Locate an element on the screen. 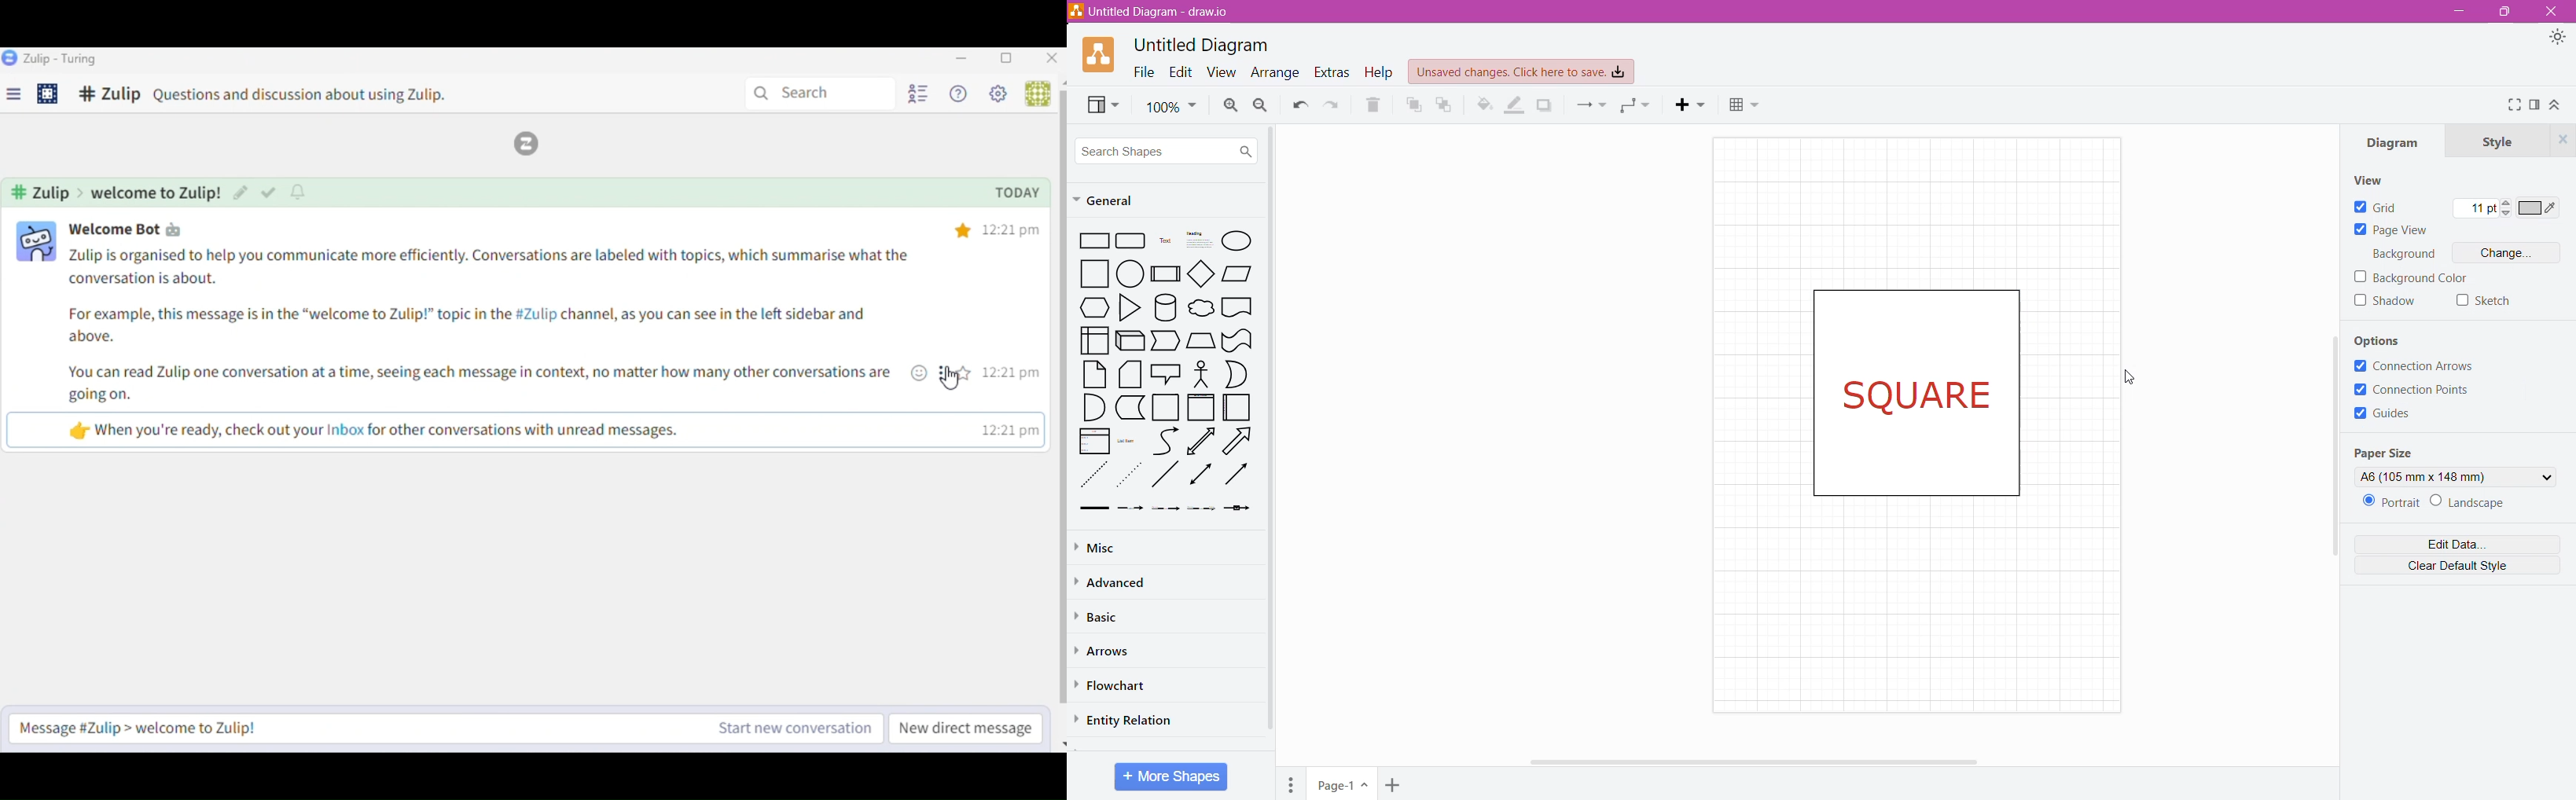  Zulip is located at coordinates (50, 59).